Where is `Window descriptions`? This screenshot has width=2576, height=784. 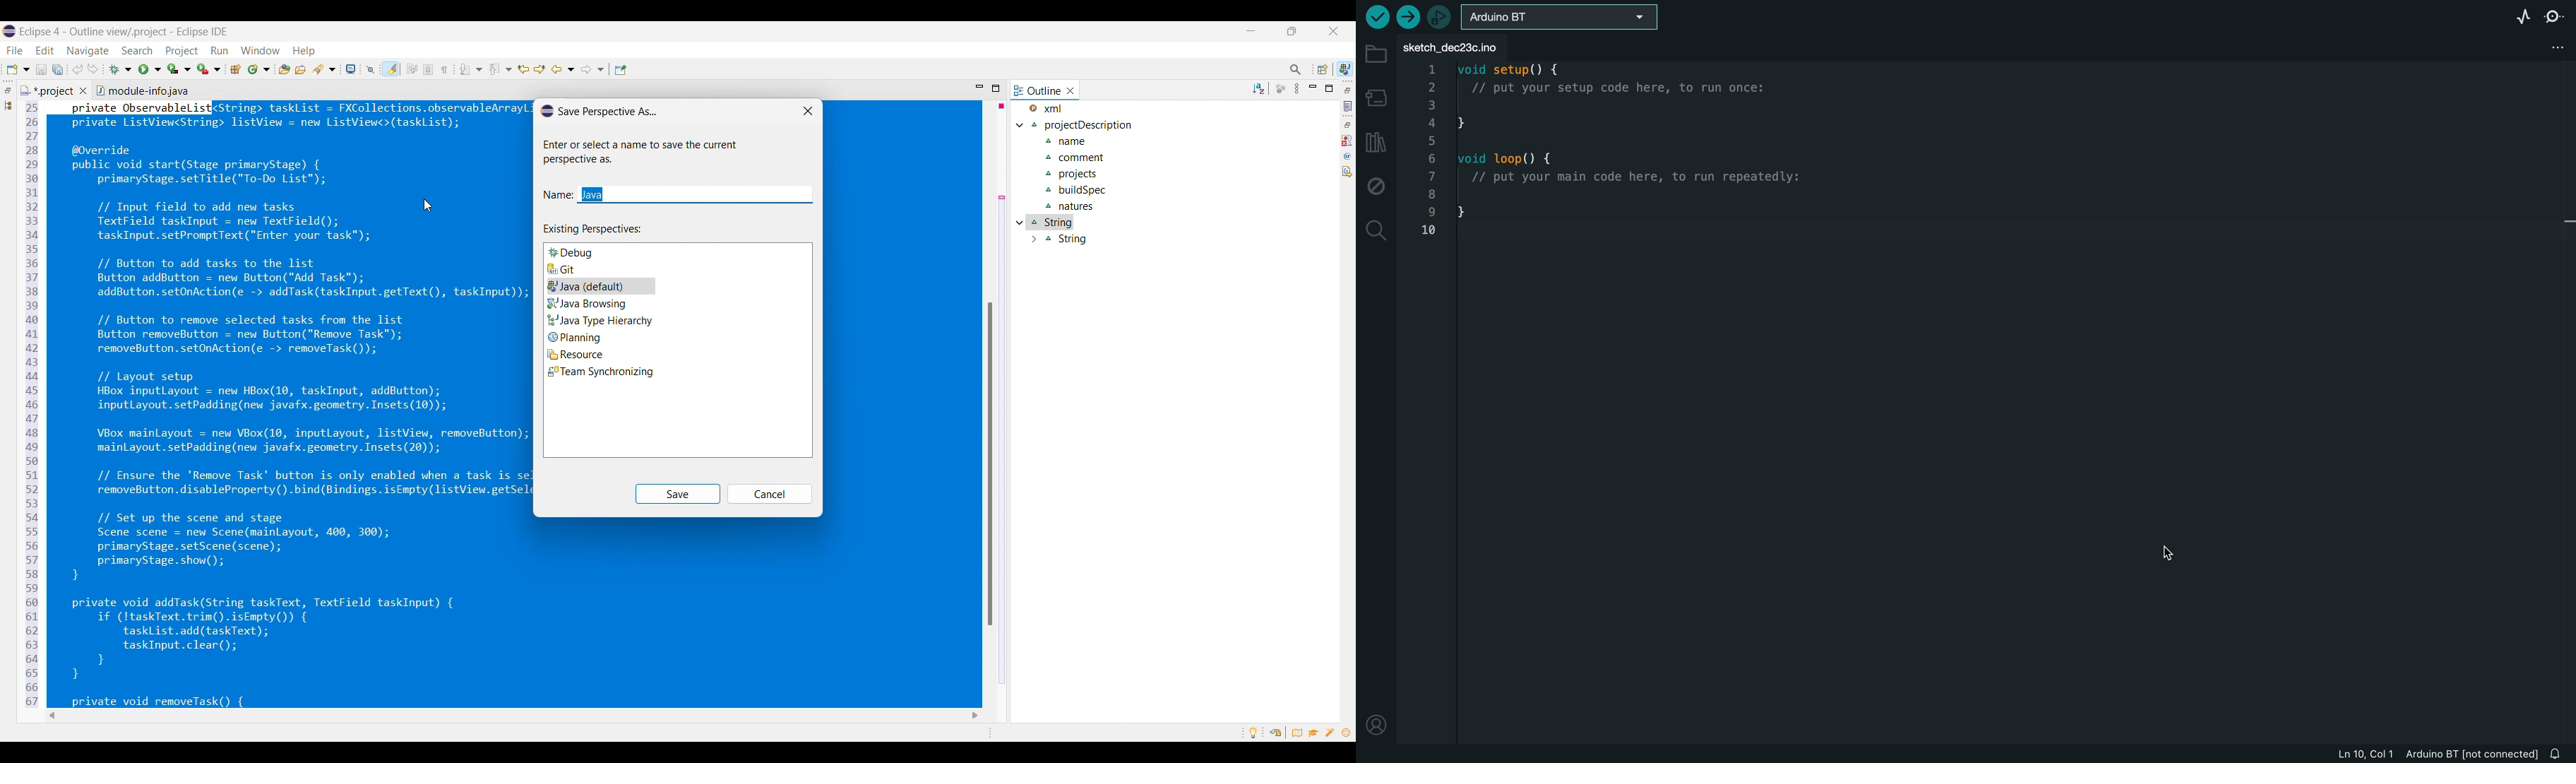 Window descriptions is located at coordinates (643, 153).